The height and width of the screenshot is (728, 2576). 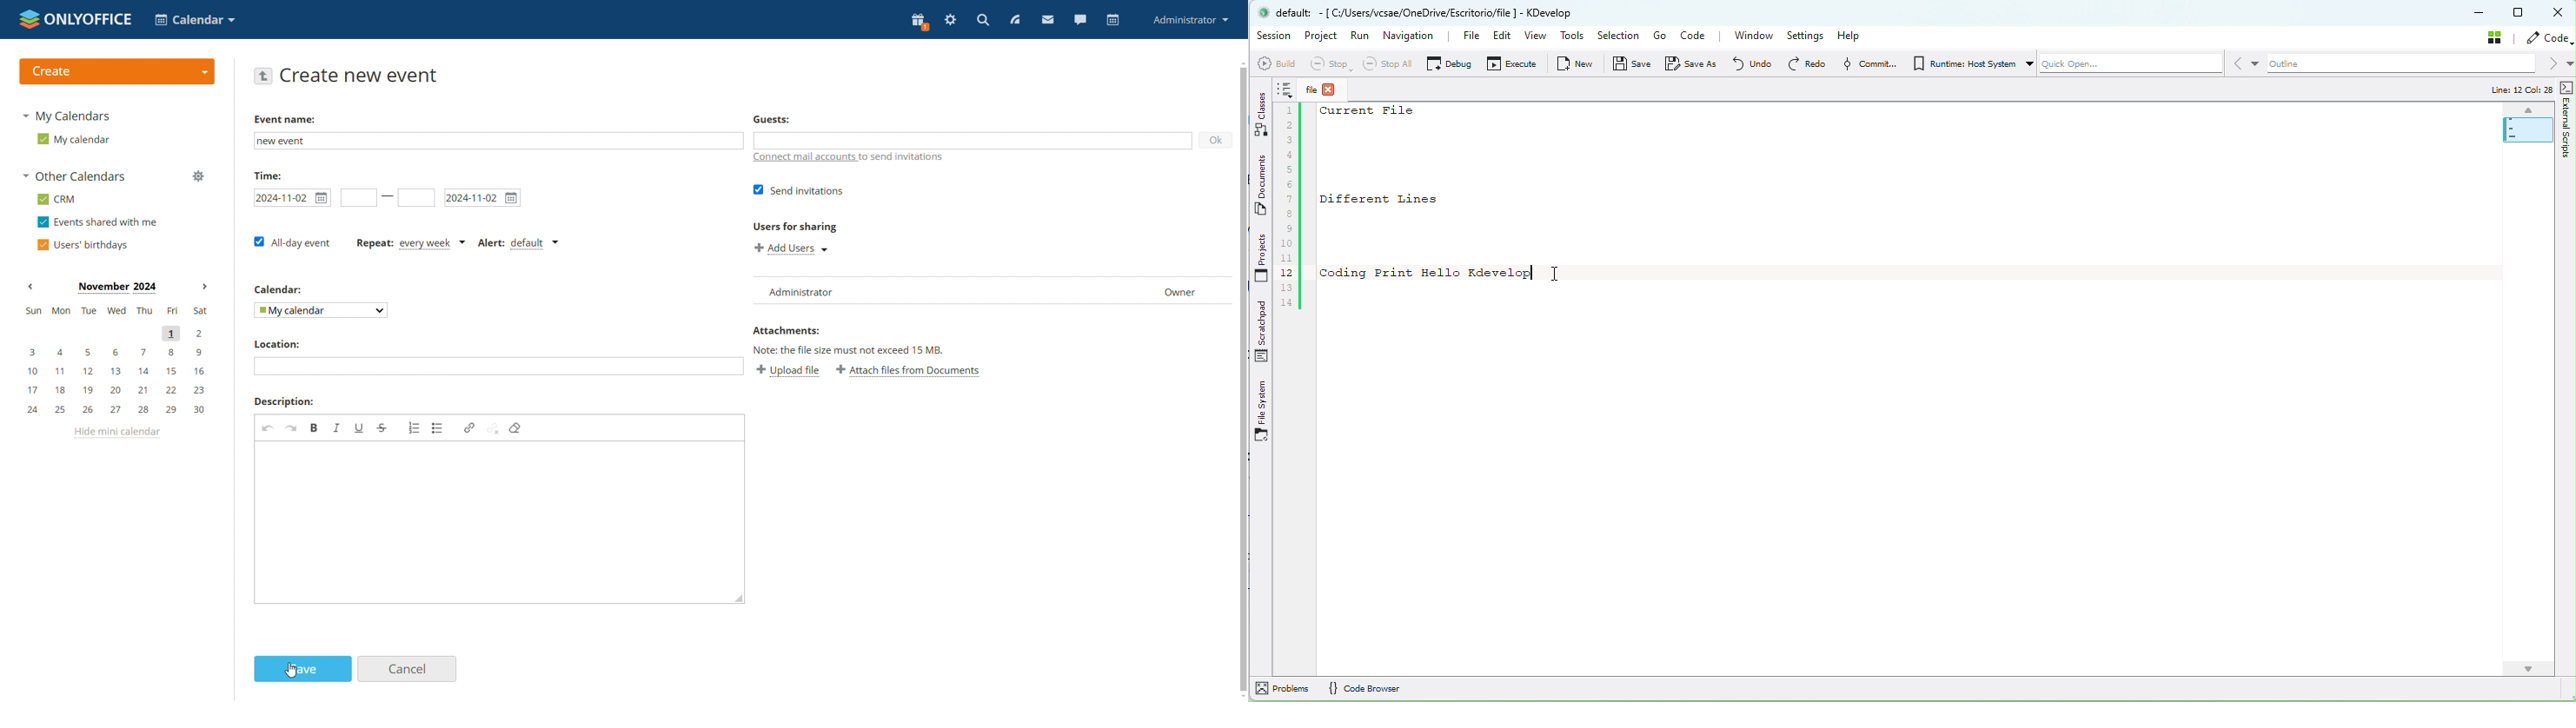 I want to click on File, so click(x=1462, y=36).